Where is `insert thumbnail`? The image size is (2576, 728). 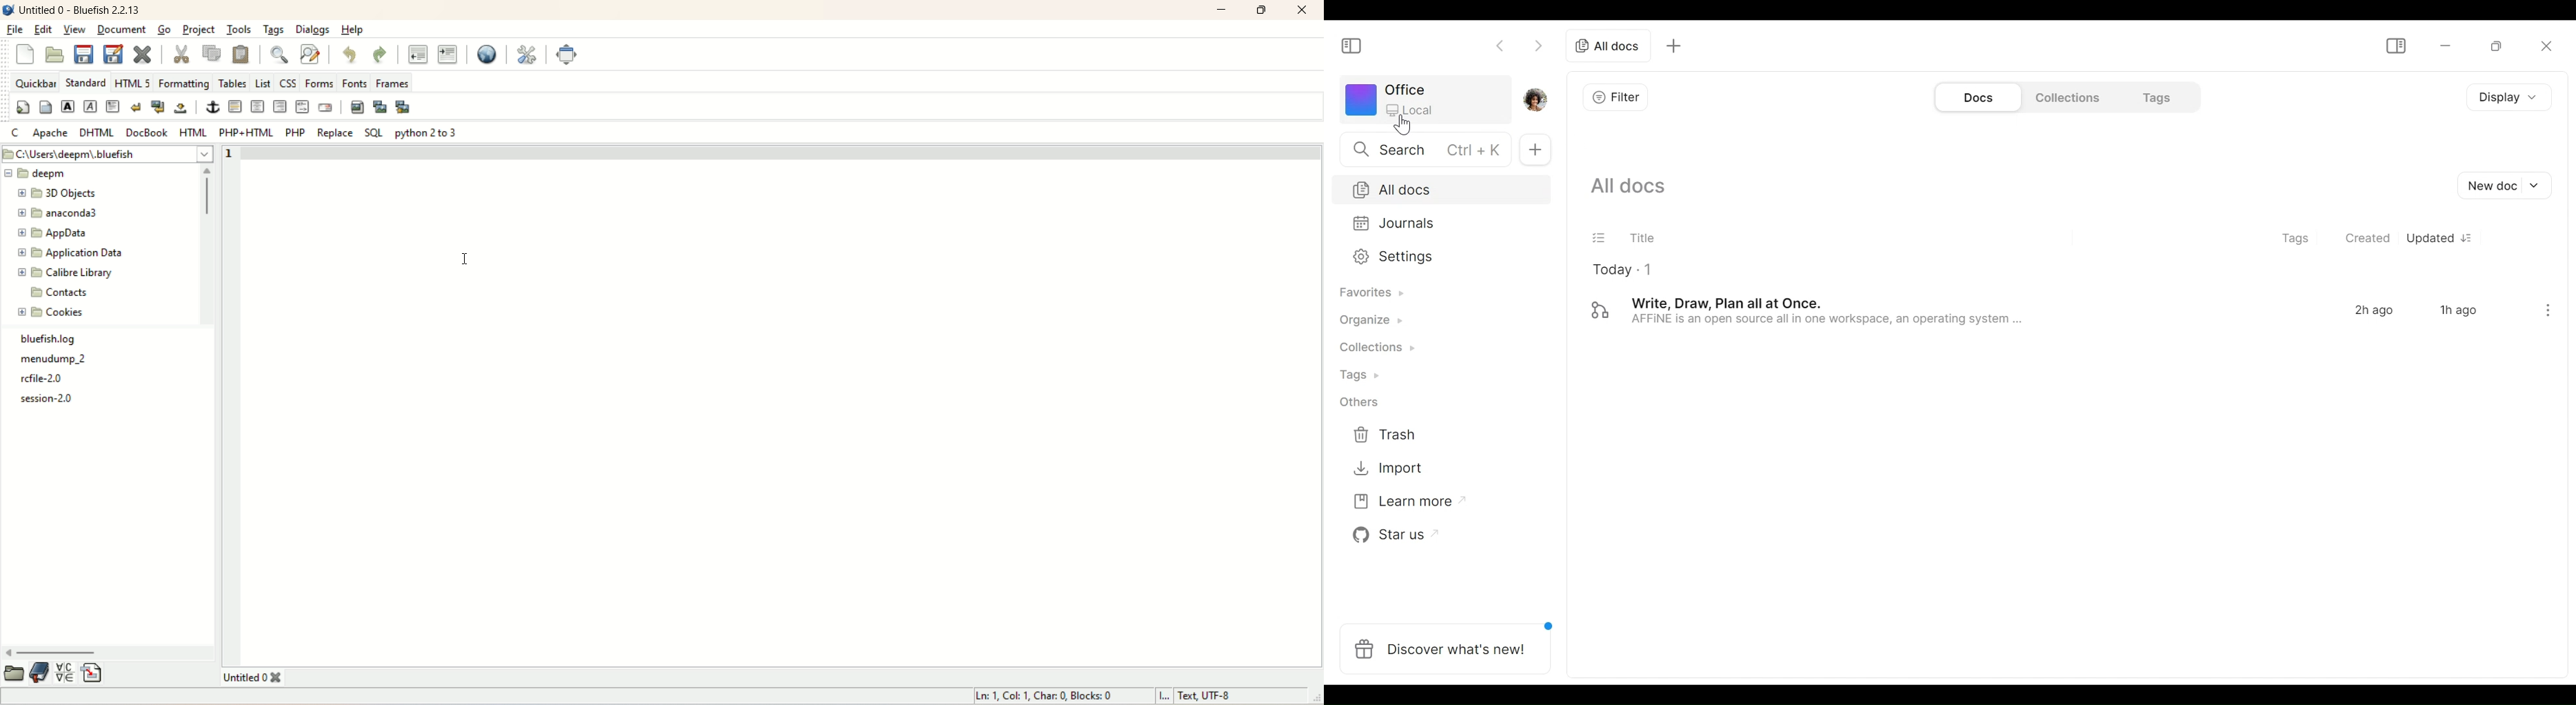 insert thumbnail is located at coordinates (381, 106).